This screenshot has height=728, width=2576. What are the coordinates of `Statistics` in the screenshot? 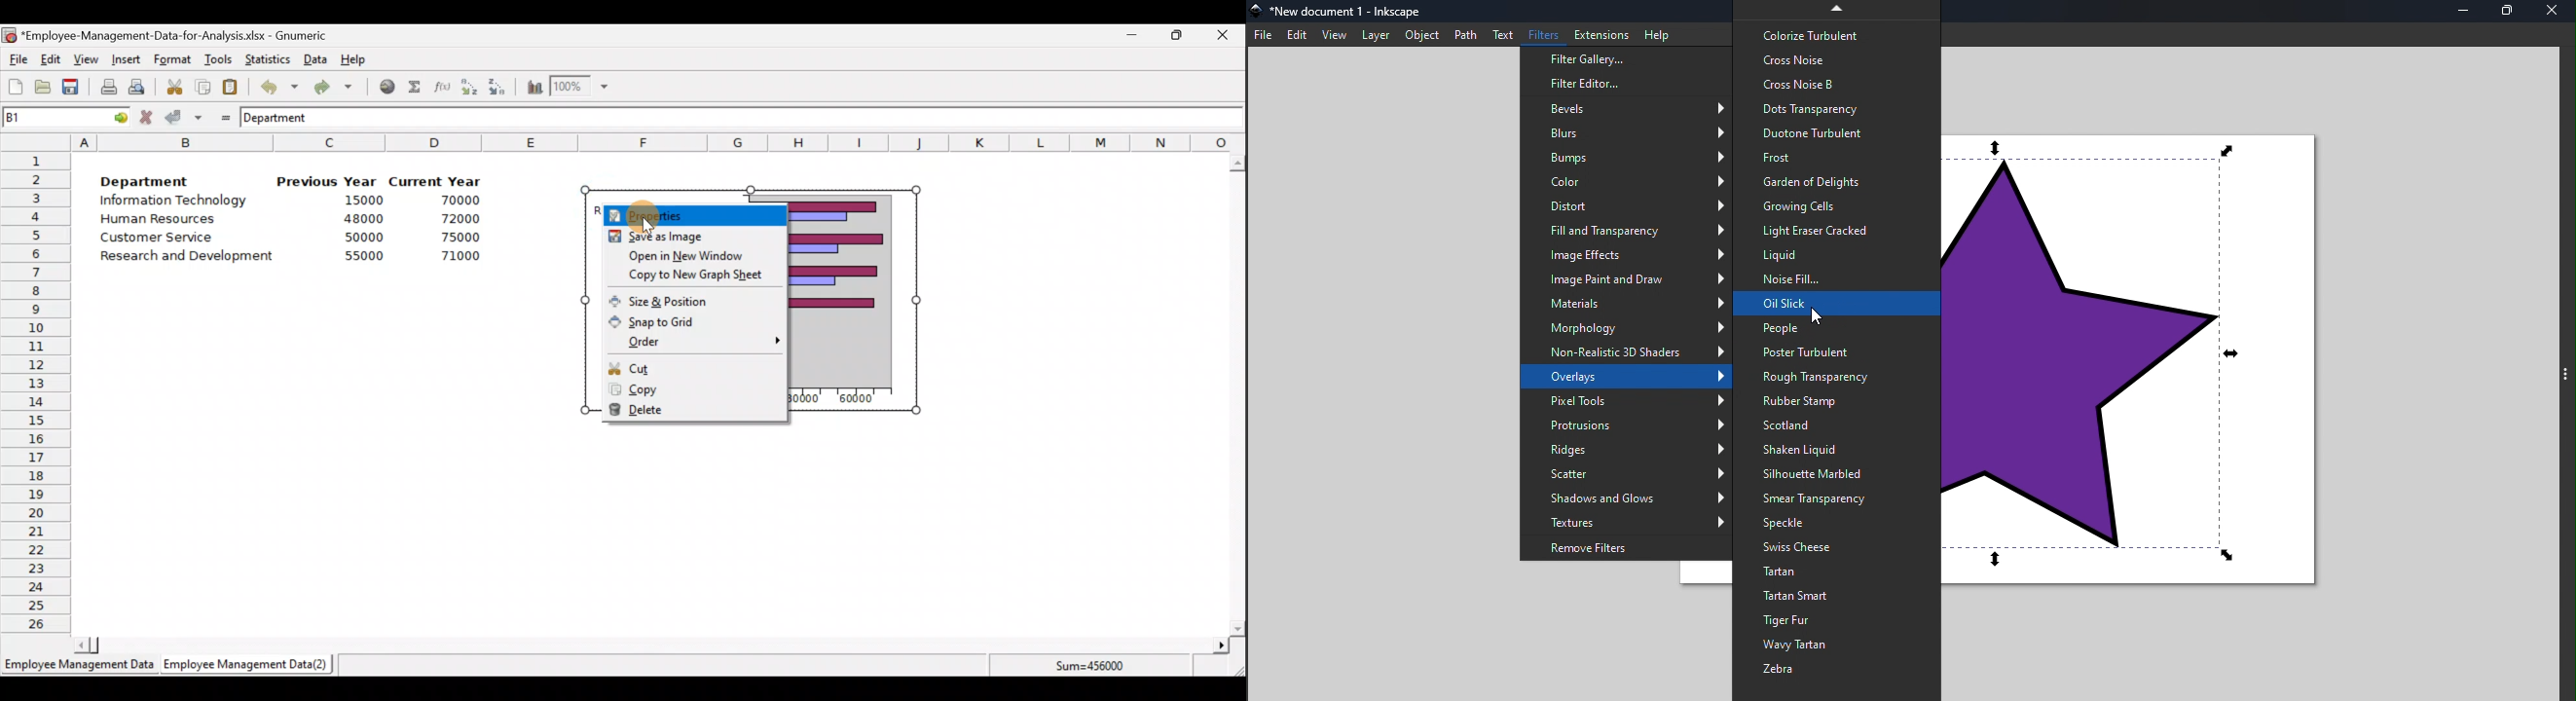 It's located at (265, 58).